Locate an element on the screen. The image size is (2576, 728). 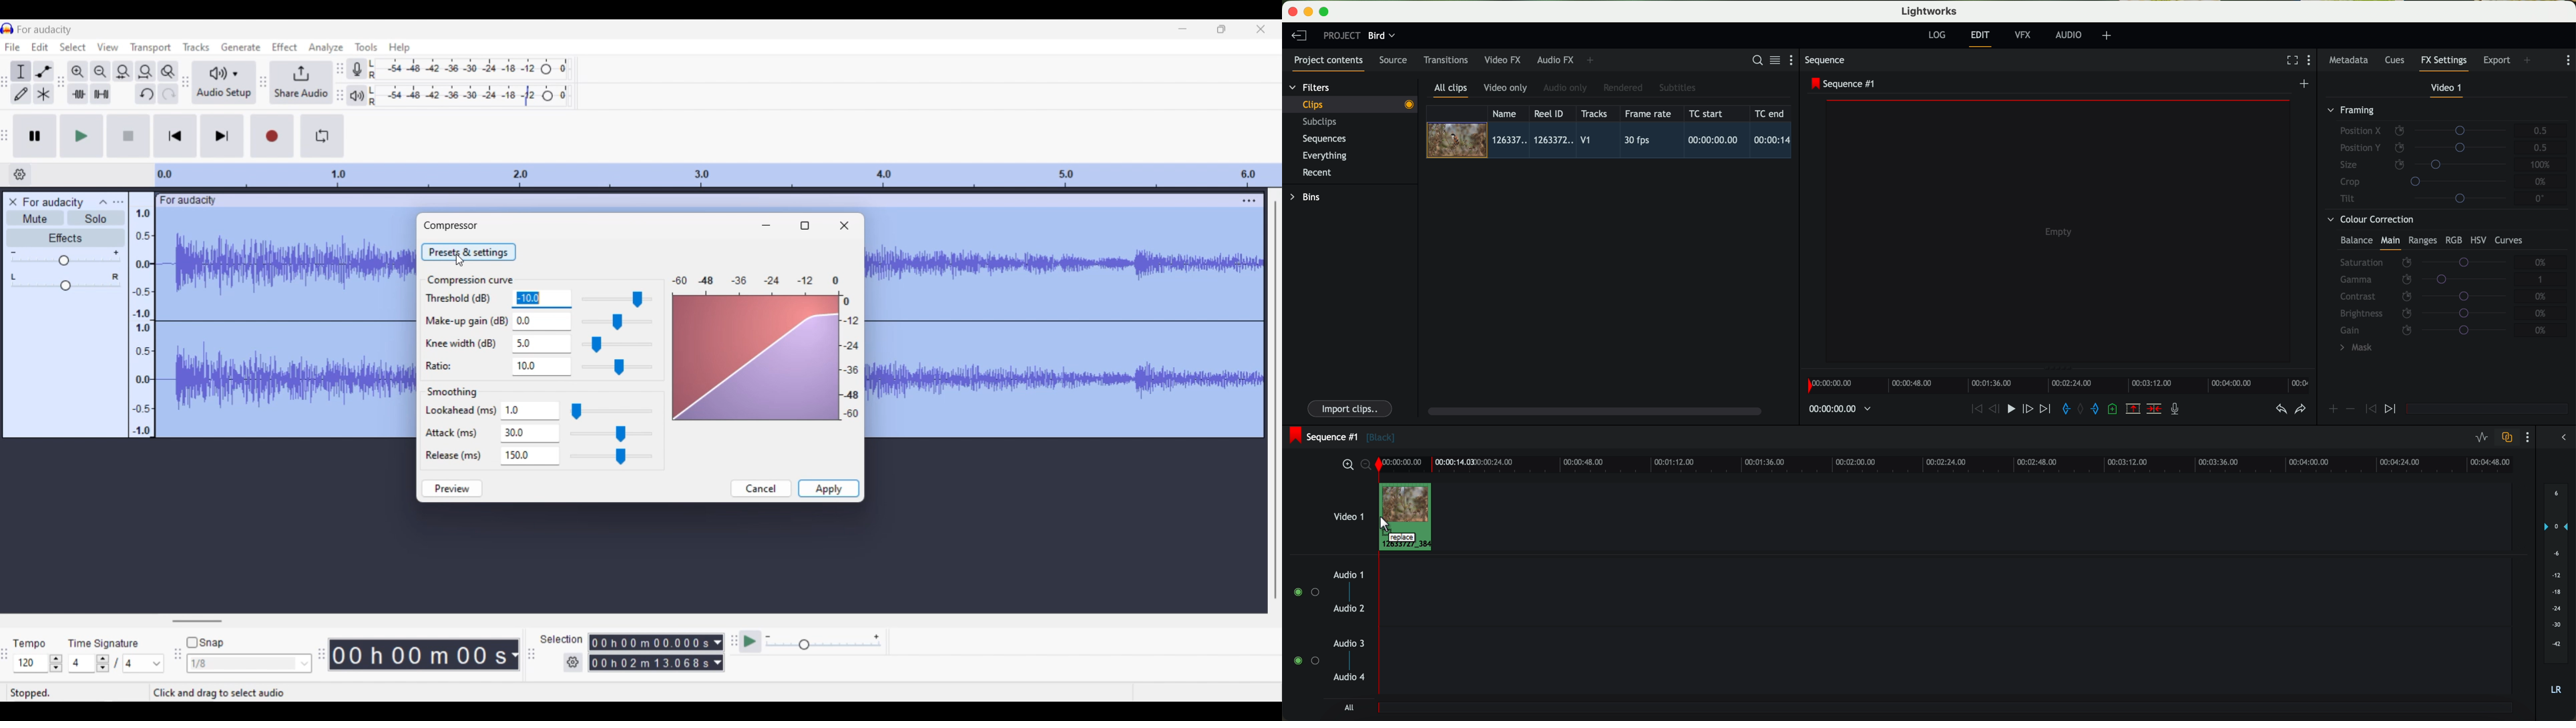
Generate is located at coordinates (240, 46).